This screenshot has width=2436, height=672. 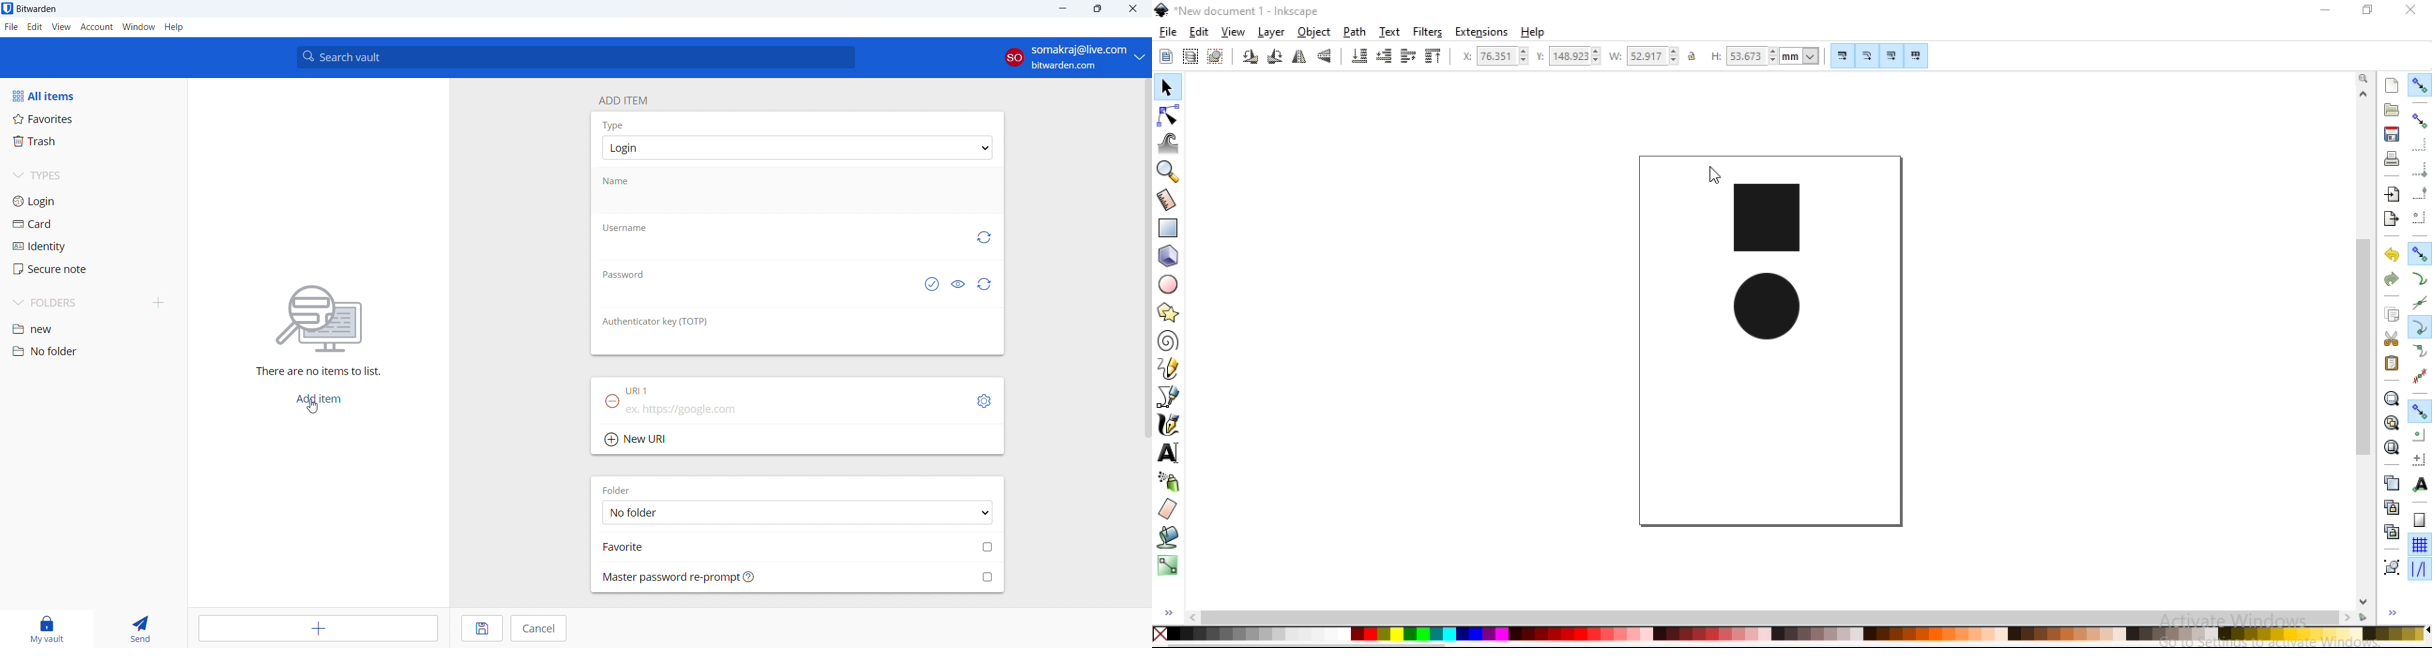 I want to click on account, so click(x=97, y=27).